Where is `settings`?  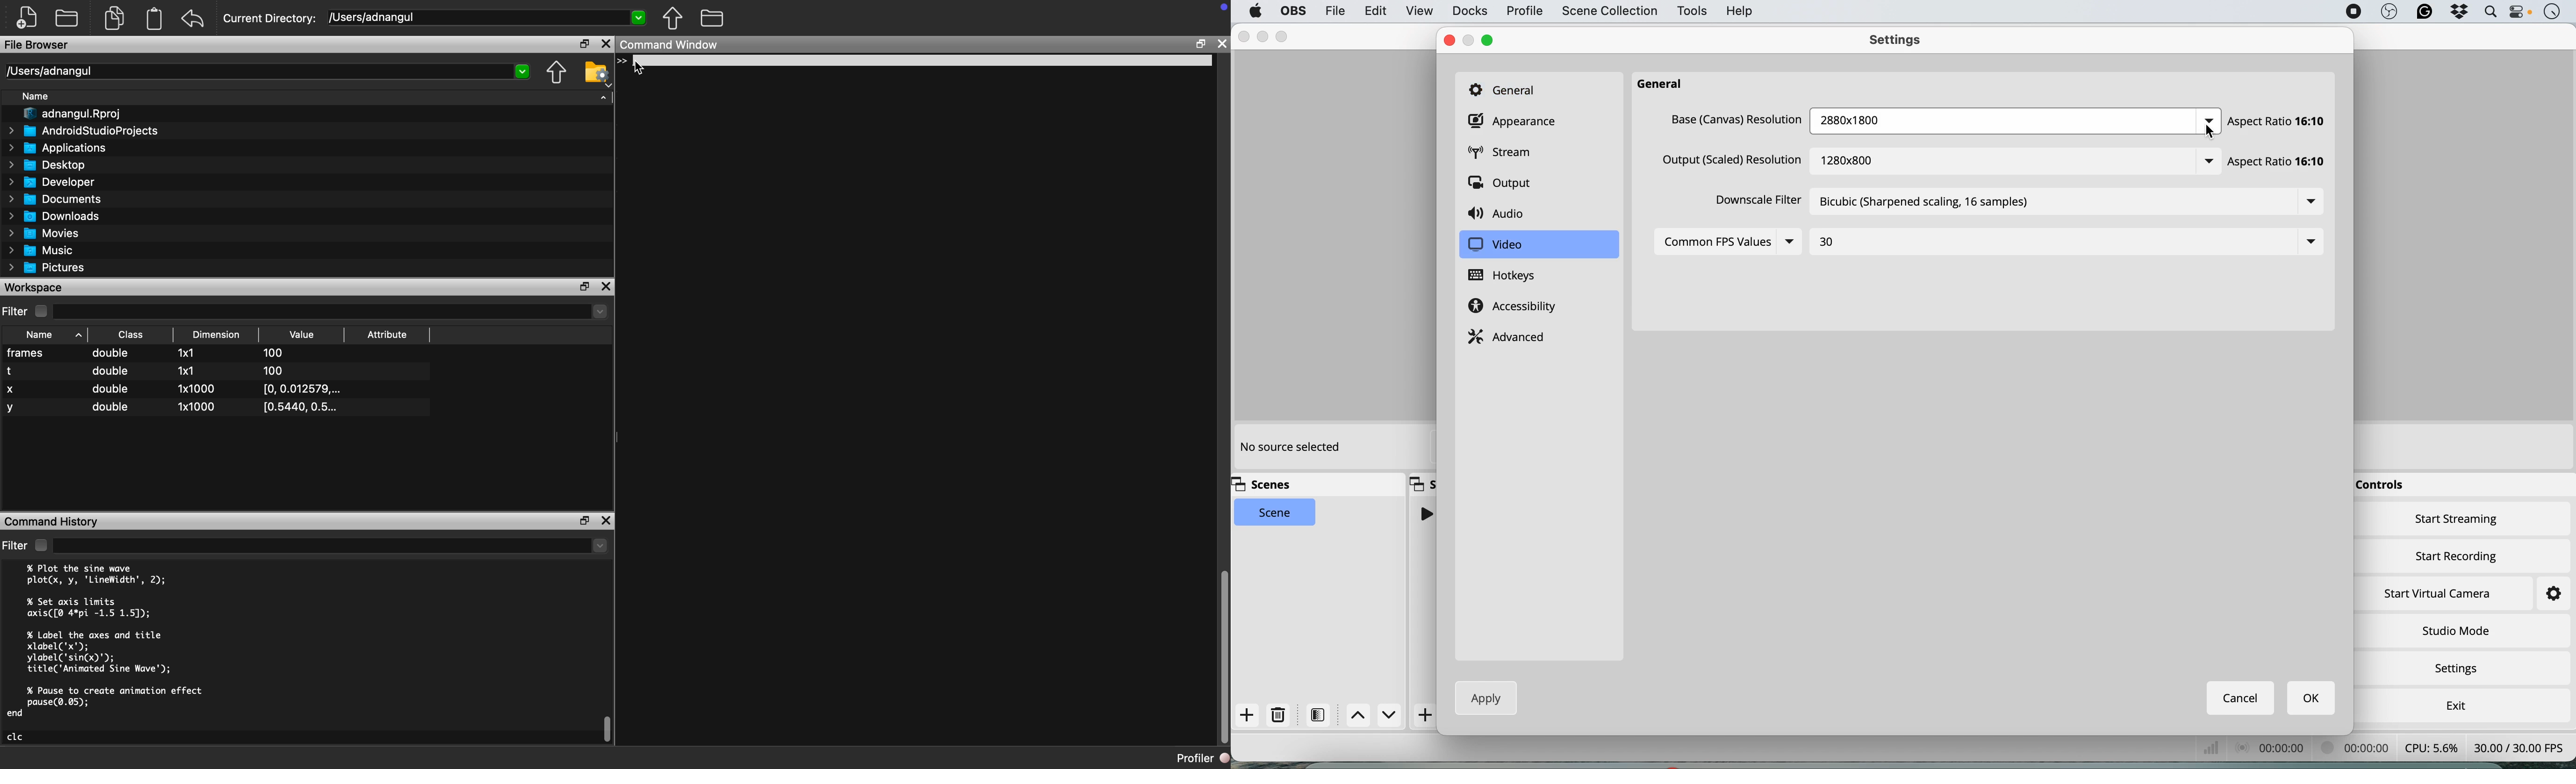 settings is located at coordinates (2460, 669).